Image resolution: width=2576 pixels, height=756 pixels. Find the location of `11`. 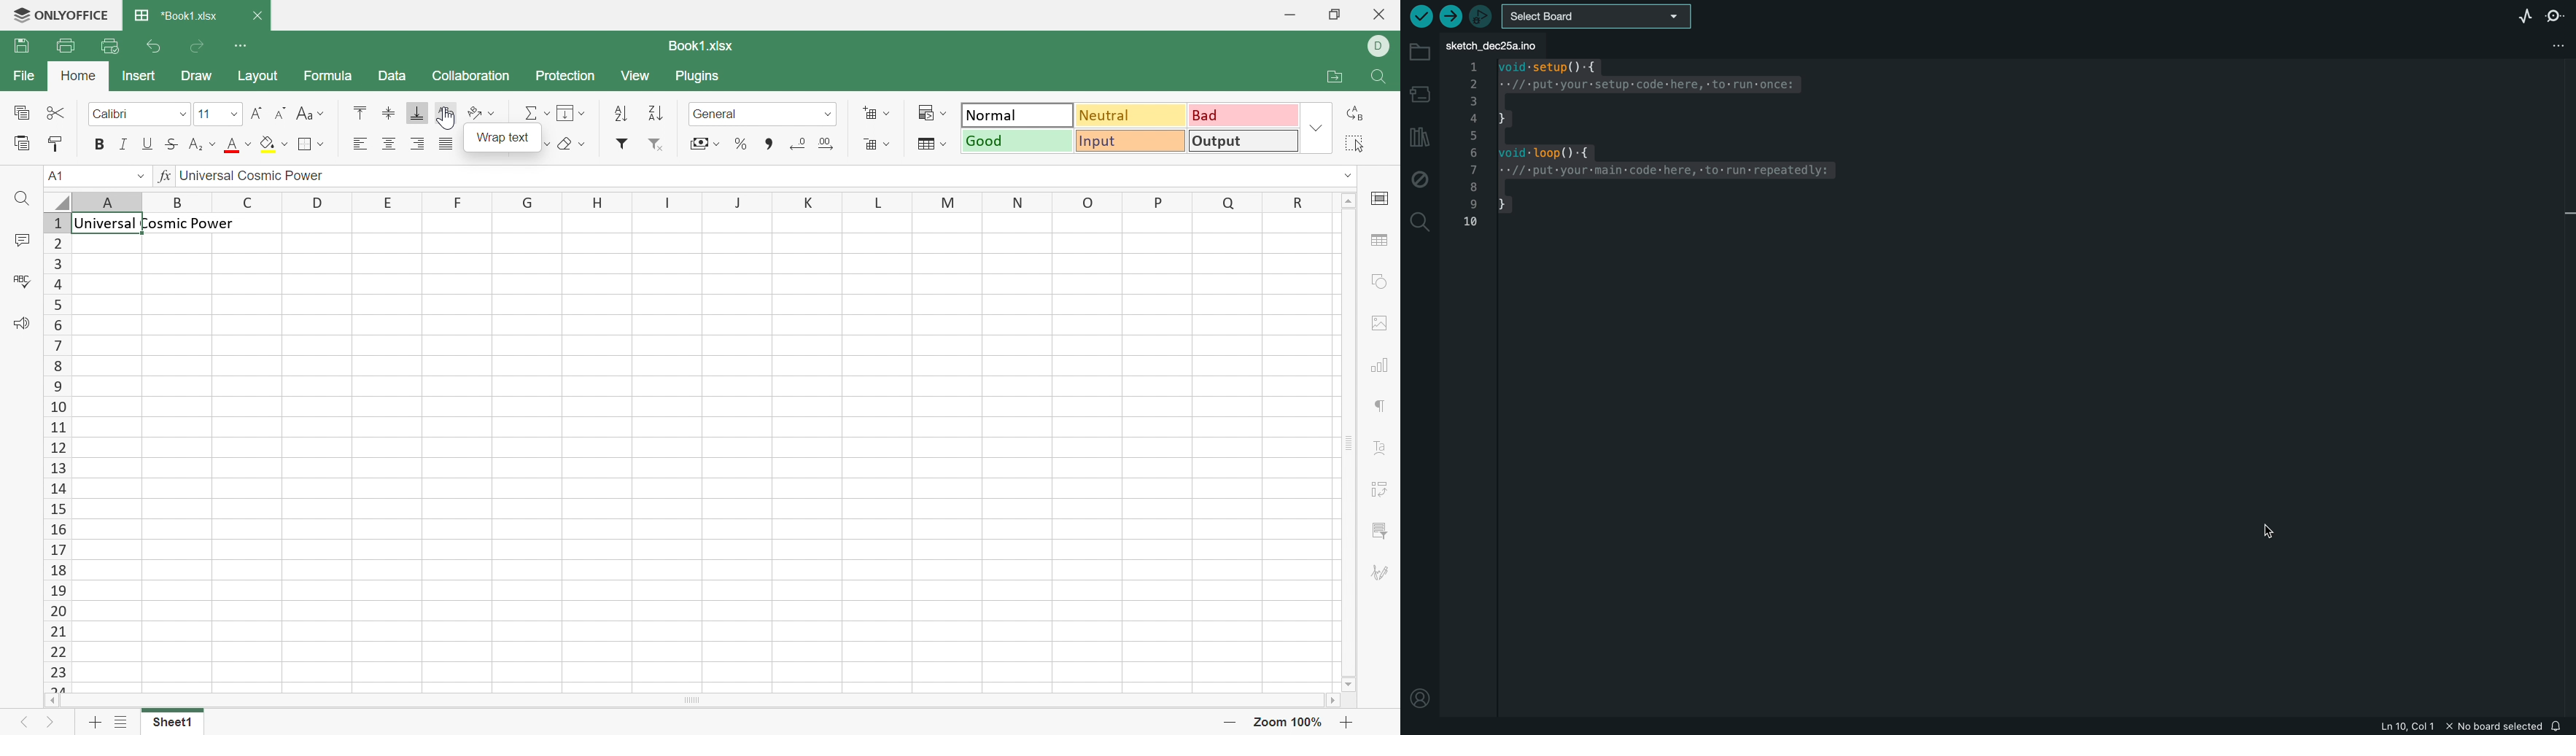

11 is located at coordinates (209, 115).